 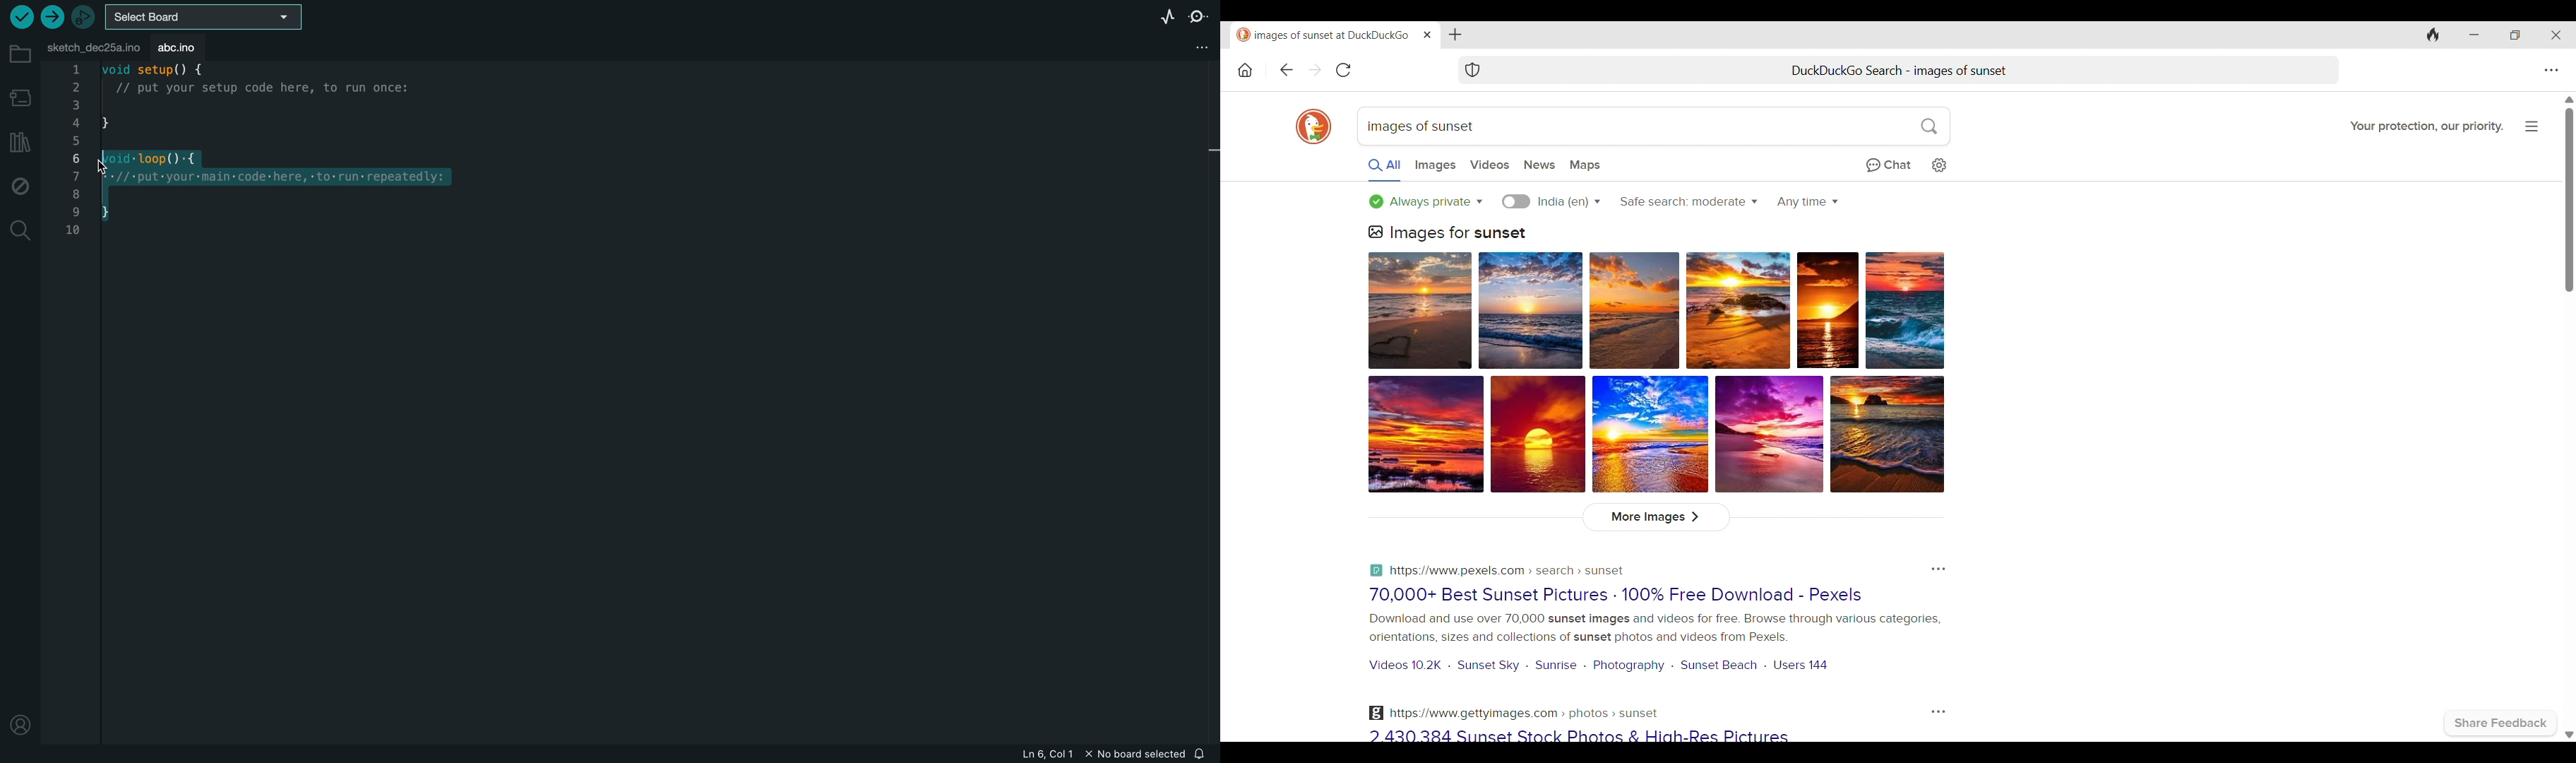 What do you see at coordinates (2427, 126) in the screenshot?
I see `Your protection, our priority` at bounding box center [2427, 126].